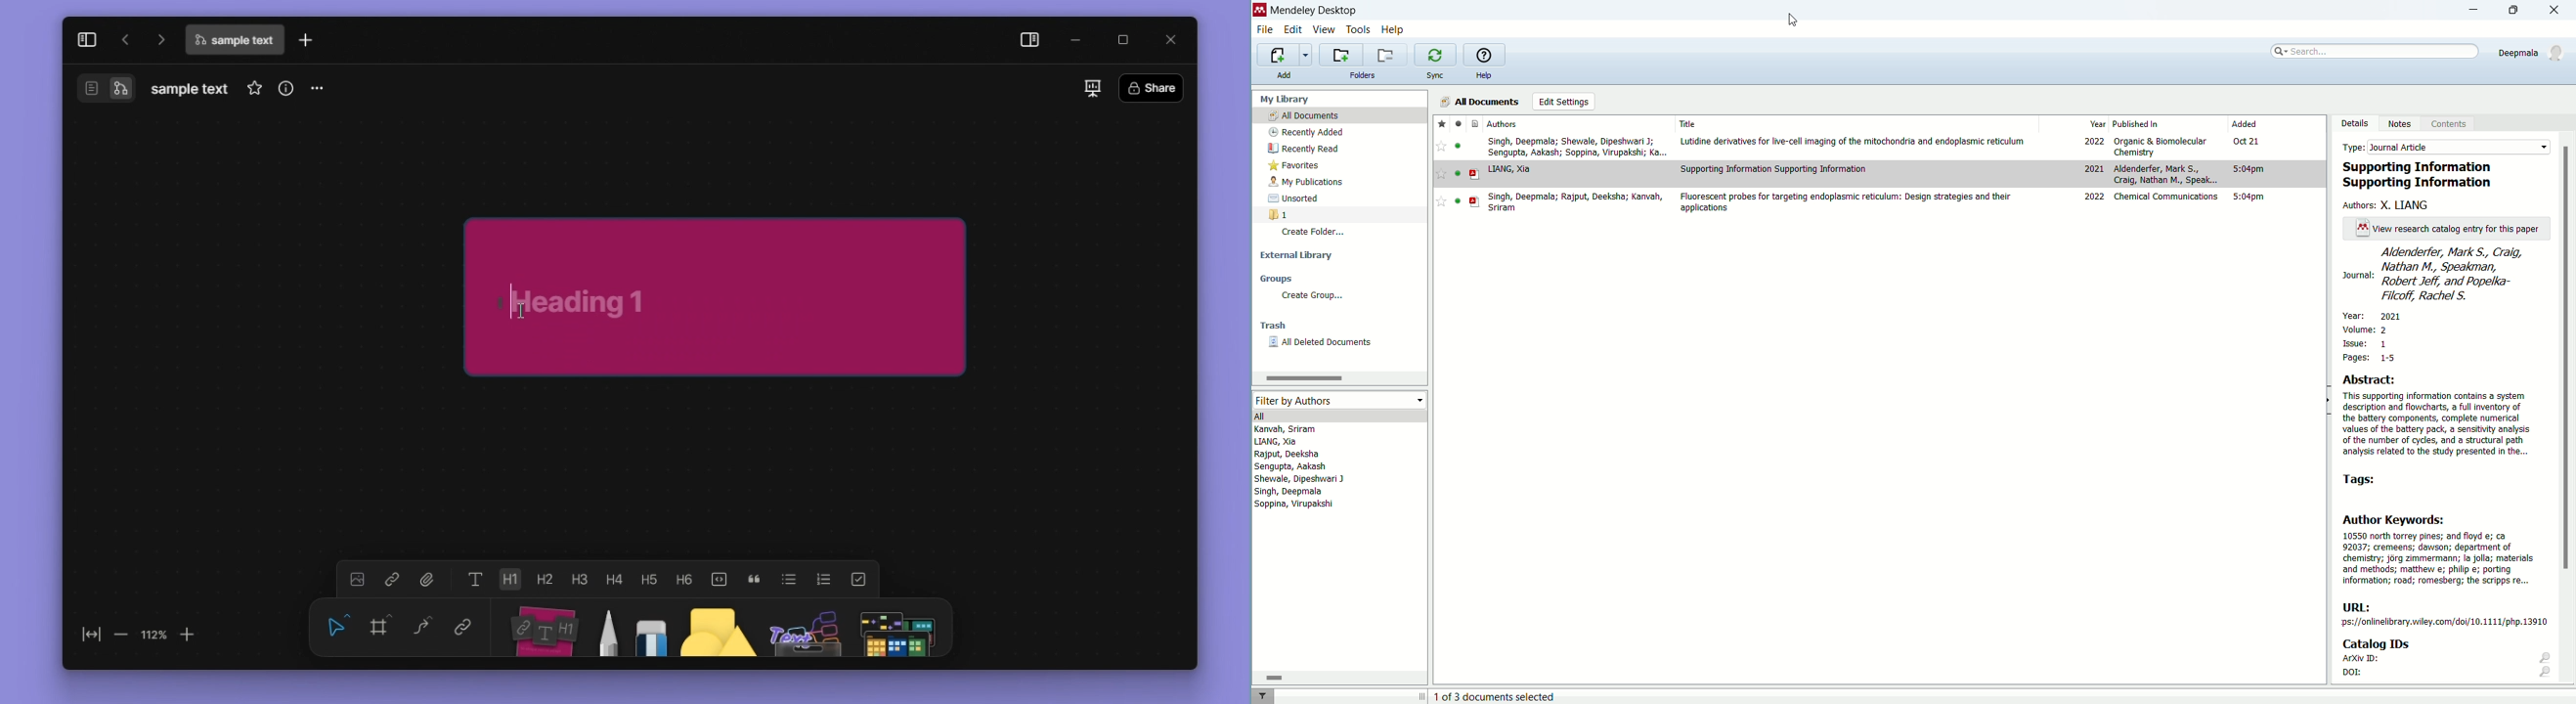 The image size is (2576, 728). Describe the element at coordinates (806, 628) in the screenshot. I see `other` at that location.